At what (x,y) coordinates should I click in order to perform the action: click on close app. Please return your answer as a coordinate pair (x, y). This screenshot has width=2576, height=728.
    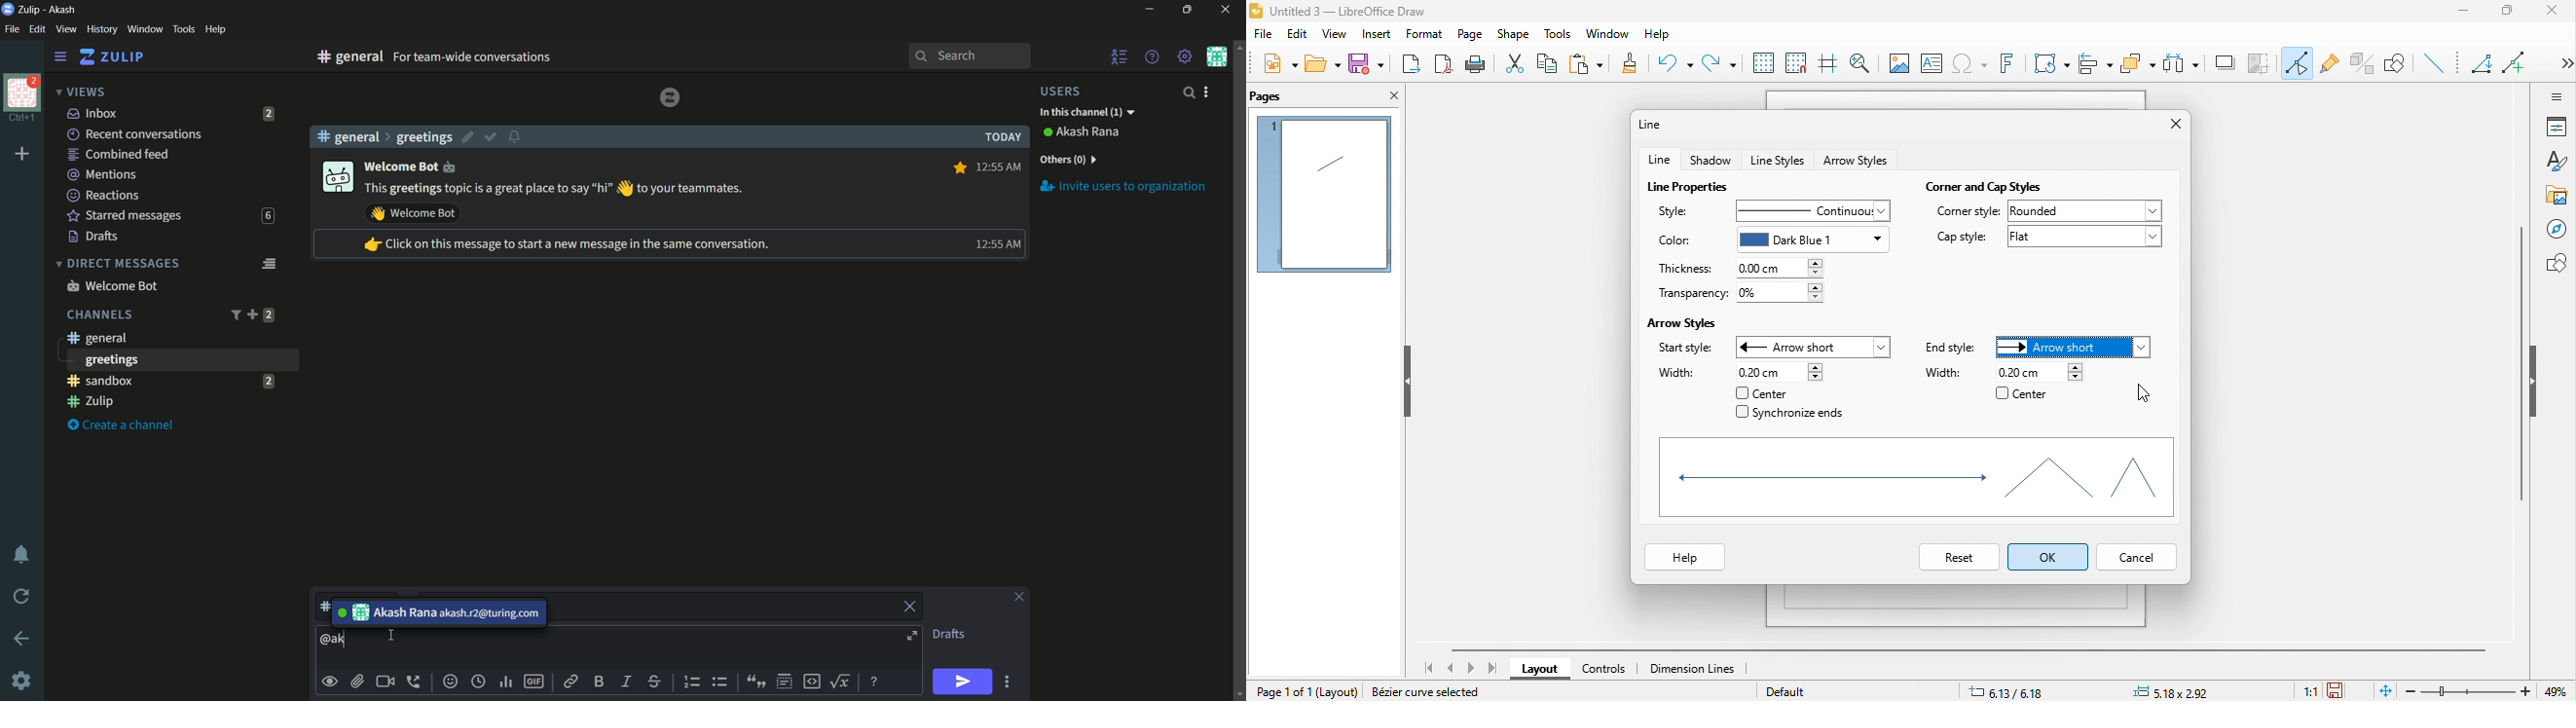
    Looking at the image, I should click on (1223, 10).